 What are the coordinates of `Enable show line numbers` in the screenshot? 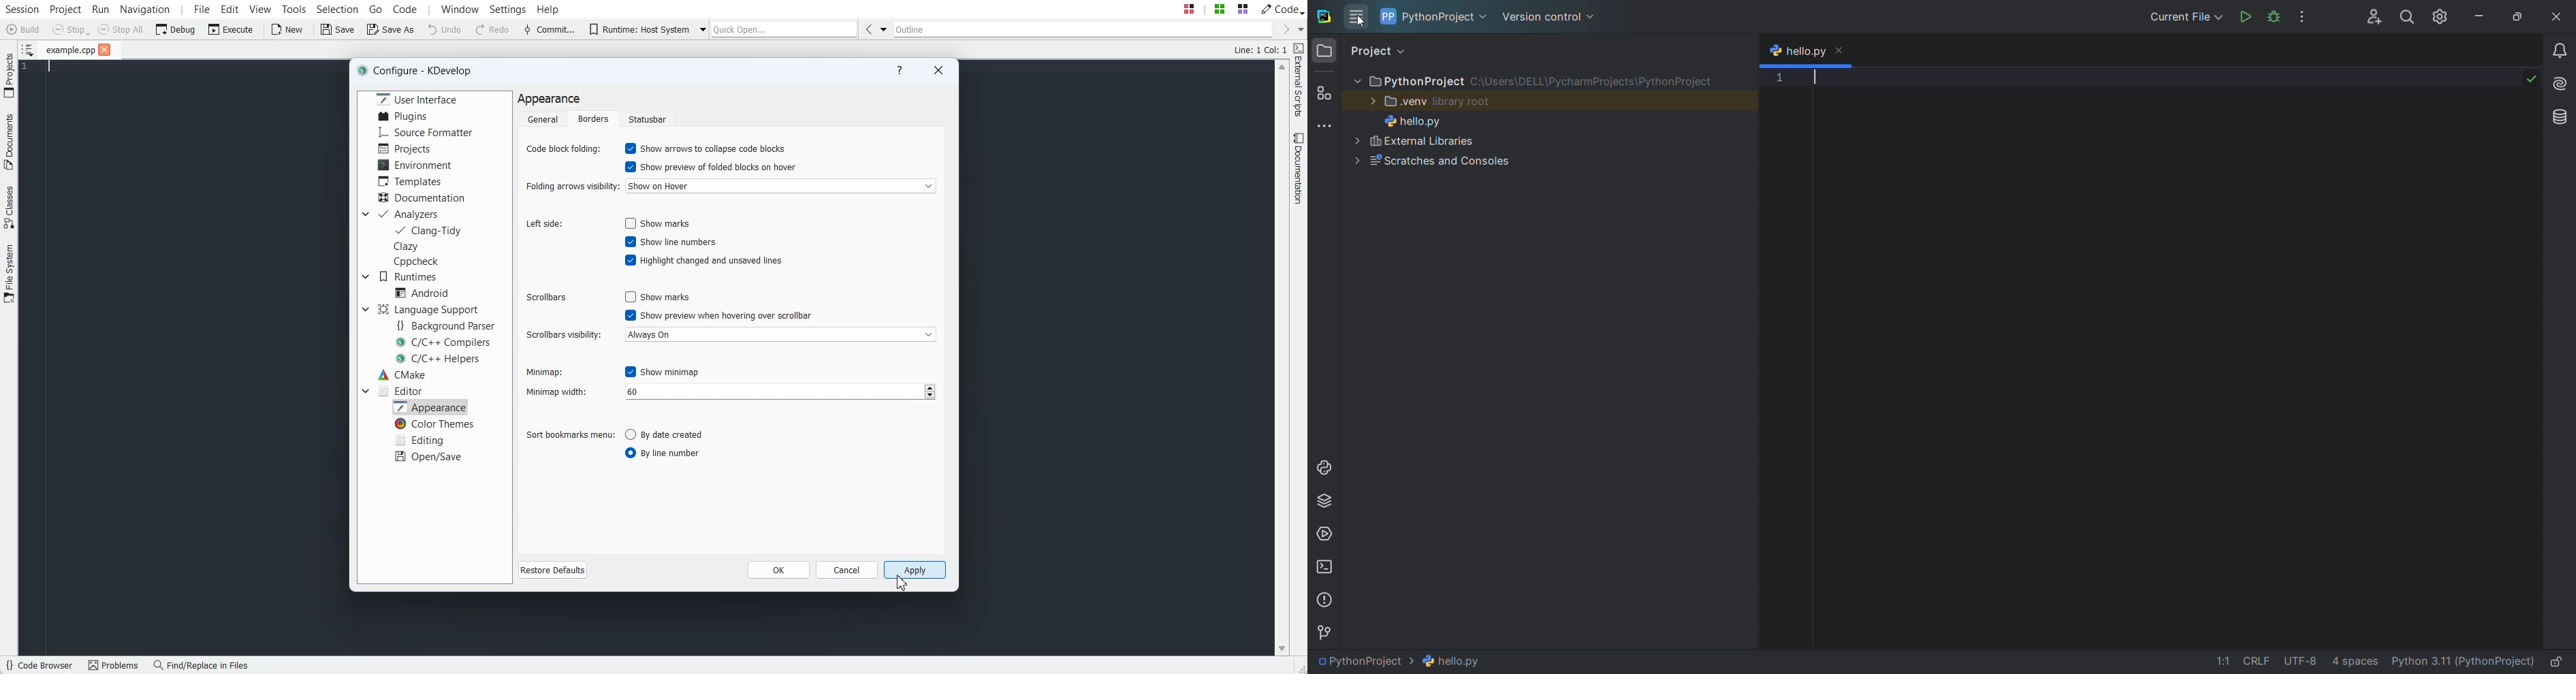 It's located at (670, 241).